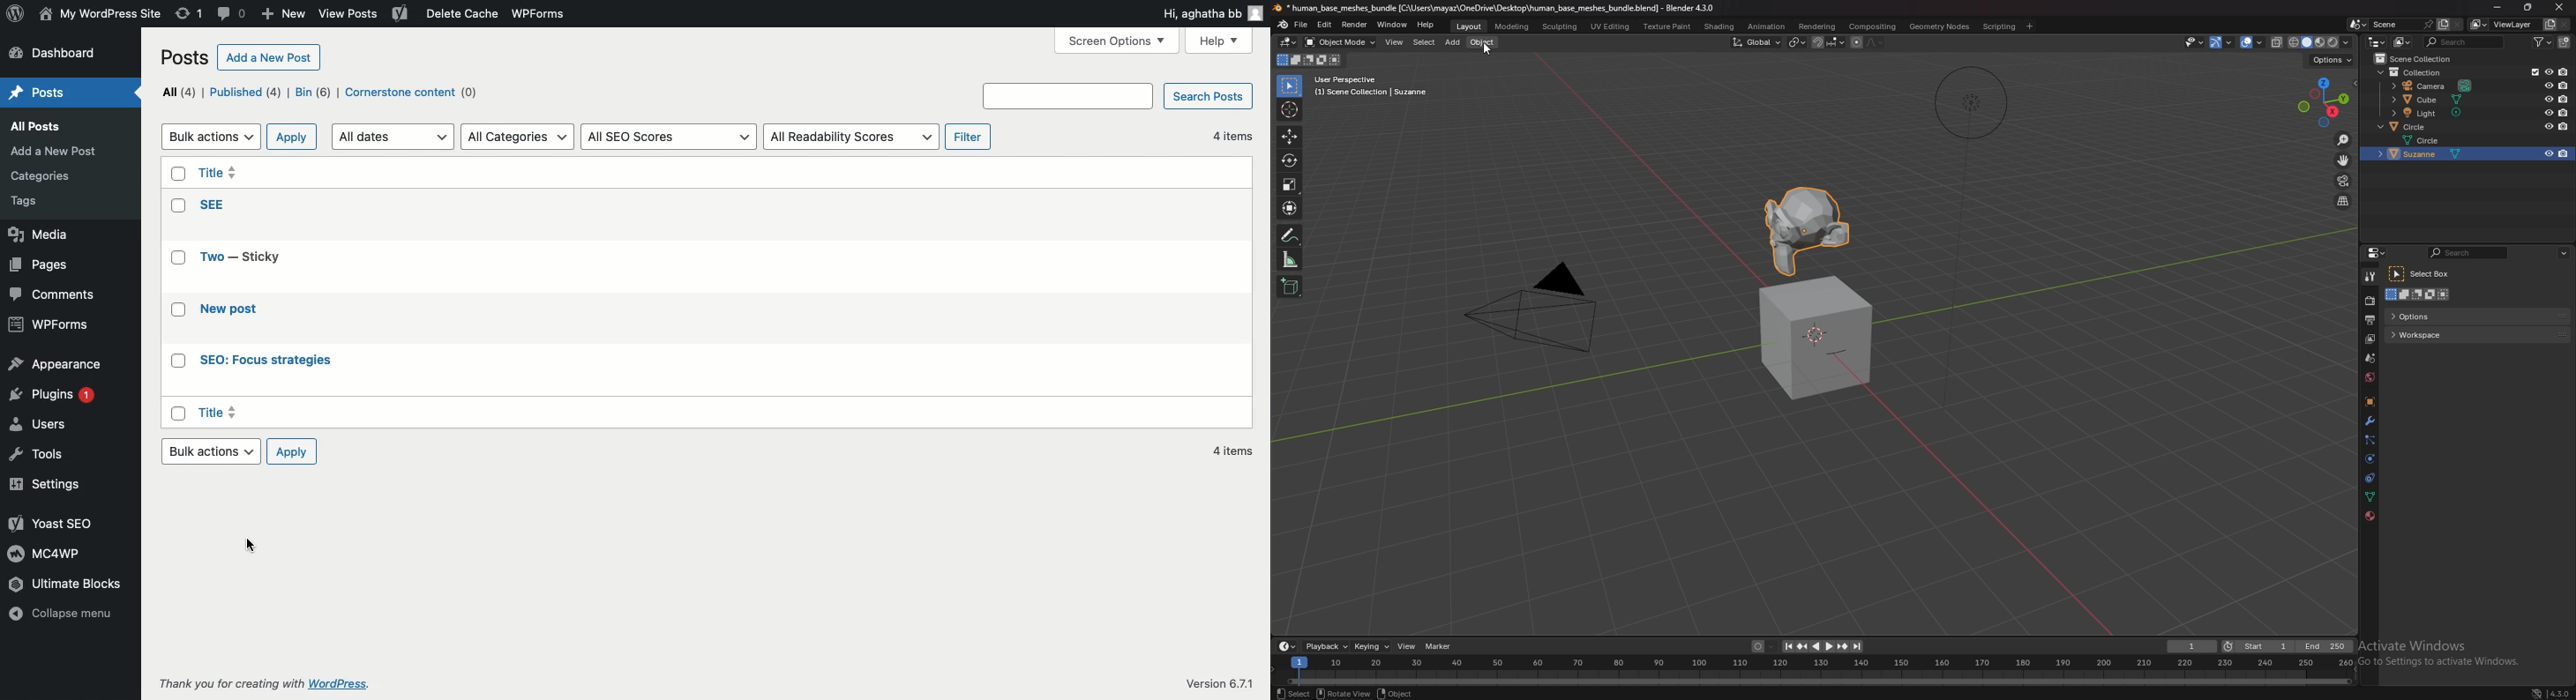  What do you see at coordinates (267, 361) in the screenshot?
I see `SEO: Focus strategies.` at bounding box center [267, 361].